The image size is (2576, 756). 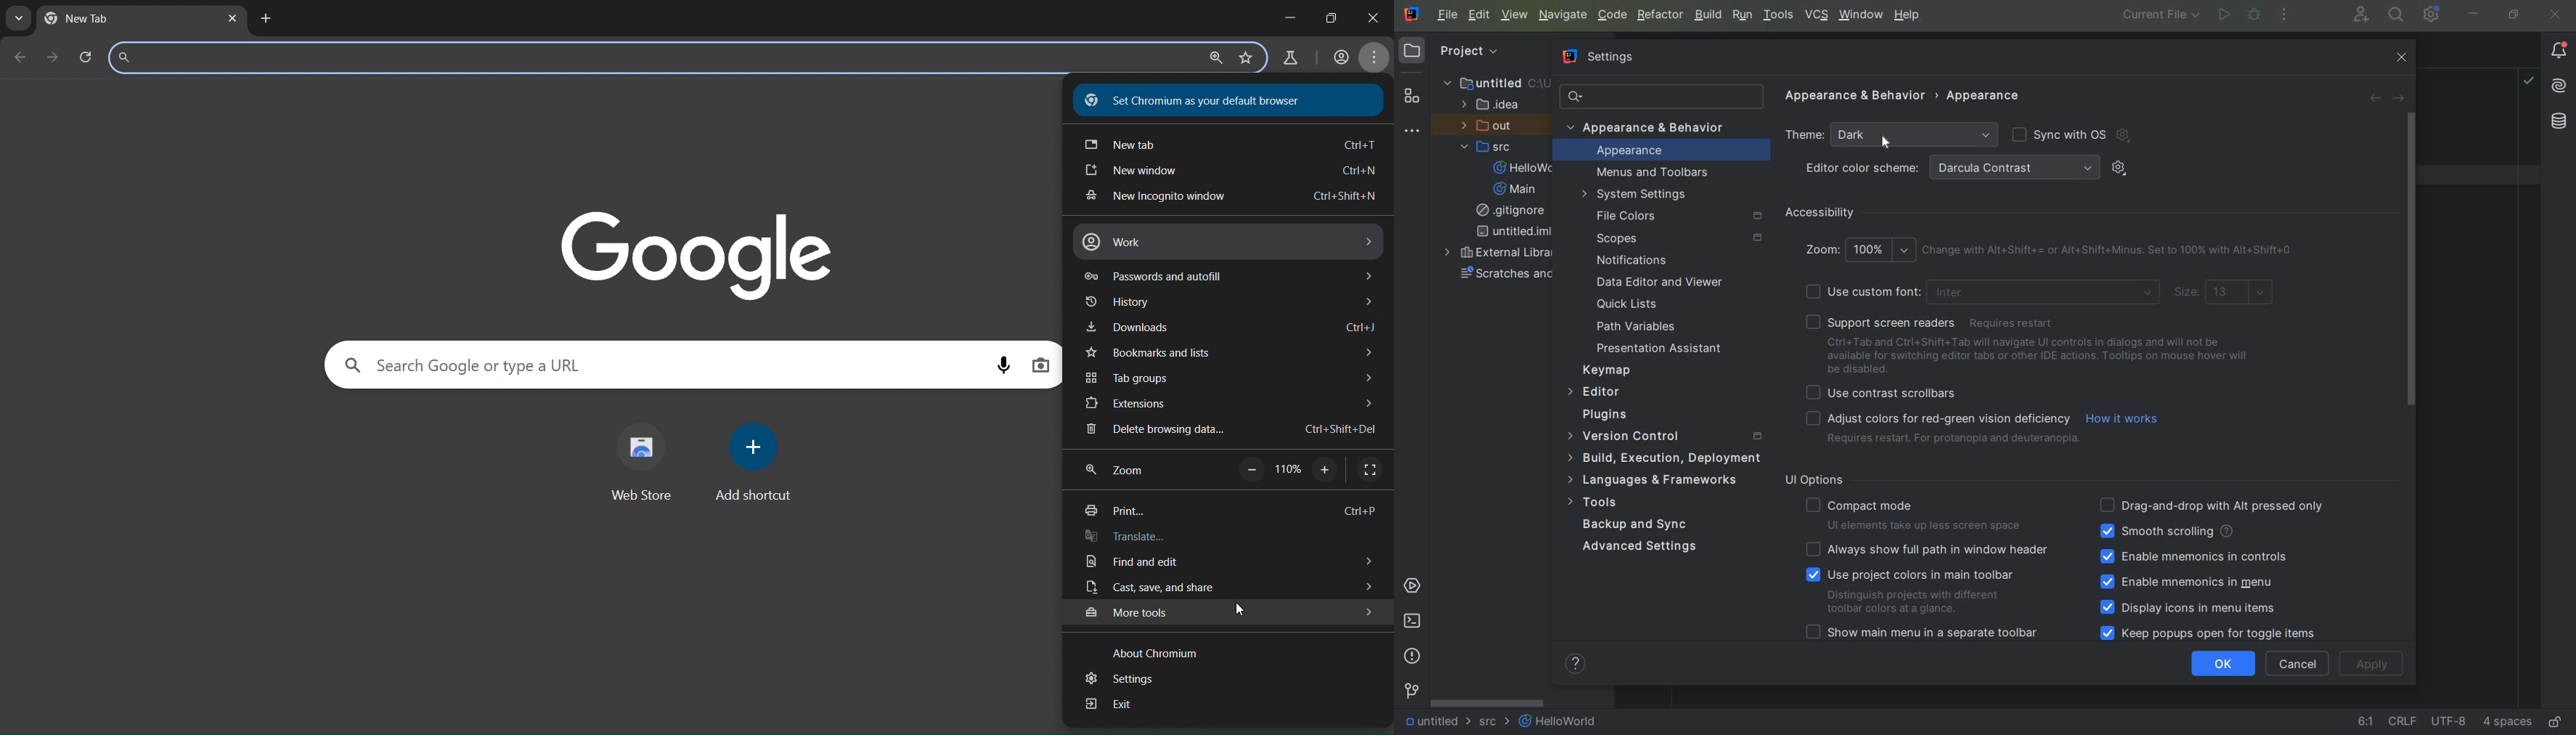 What do you see at coordinates (1855, 98) in the screenshot?
I see `APPEARANCE & BEHAVIOR` at bounding box center [1855, 98].